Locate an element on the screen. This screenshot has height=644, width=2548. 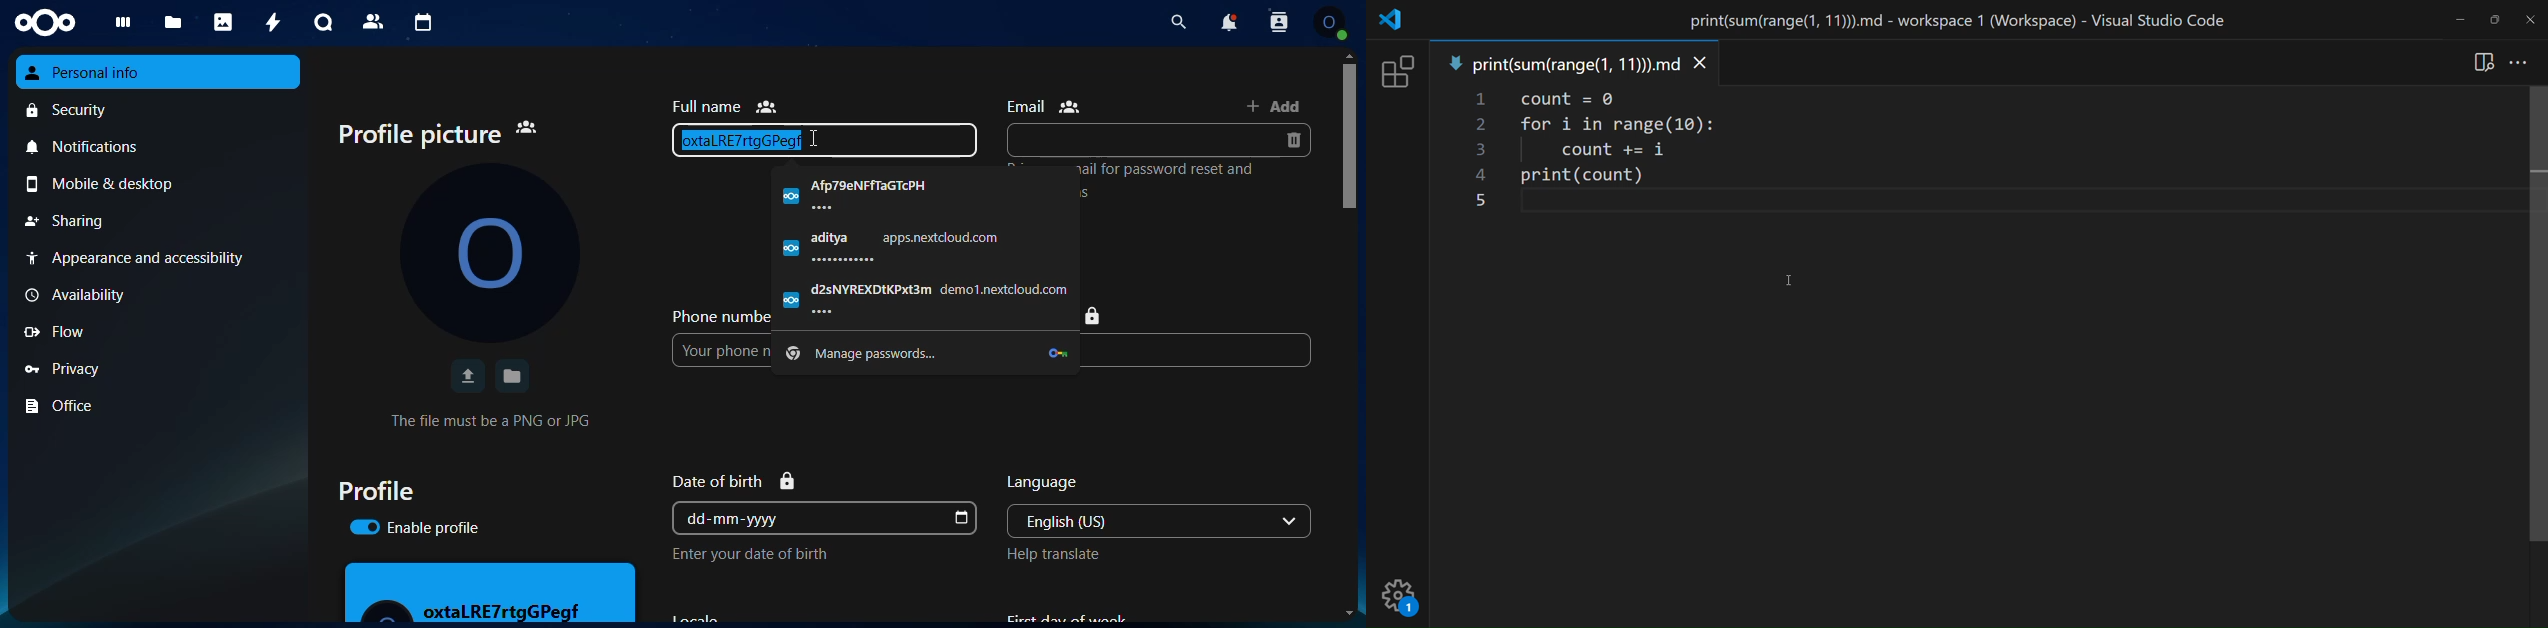
Primary email for password reset and notifications is located at coordinates (1170, 180).